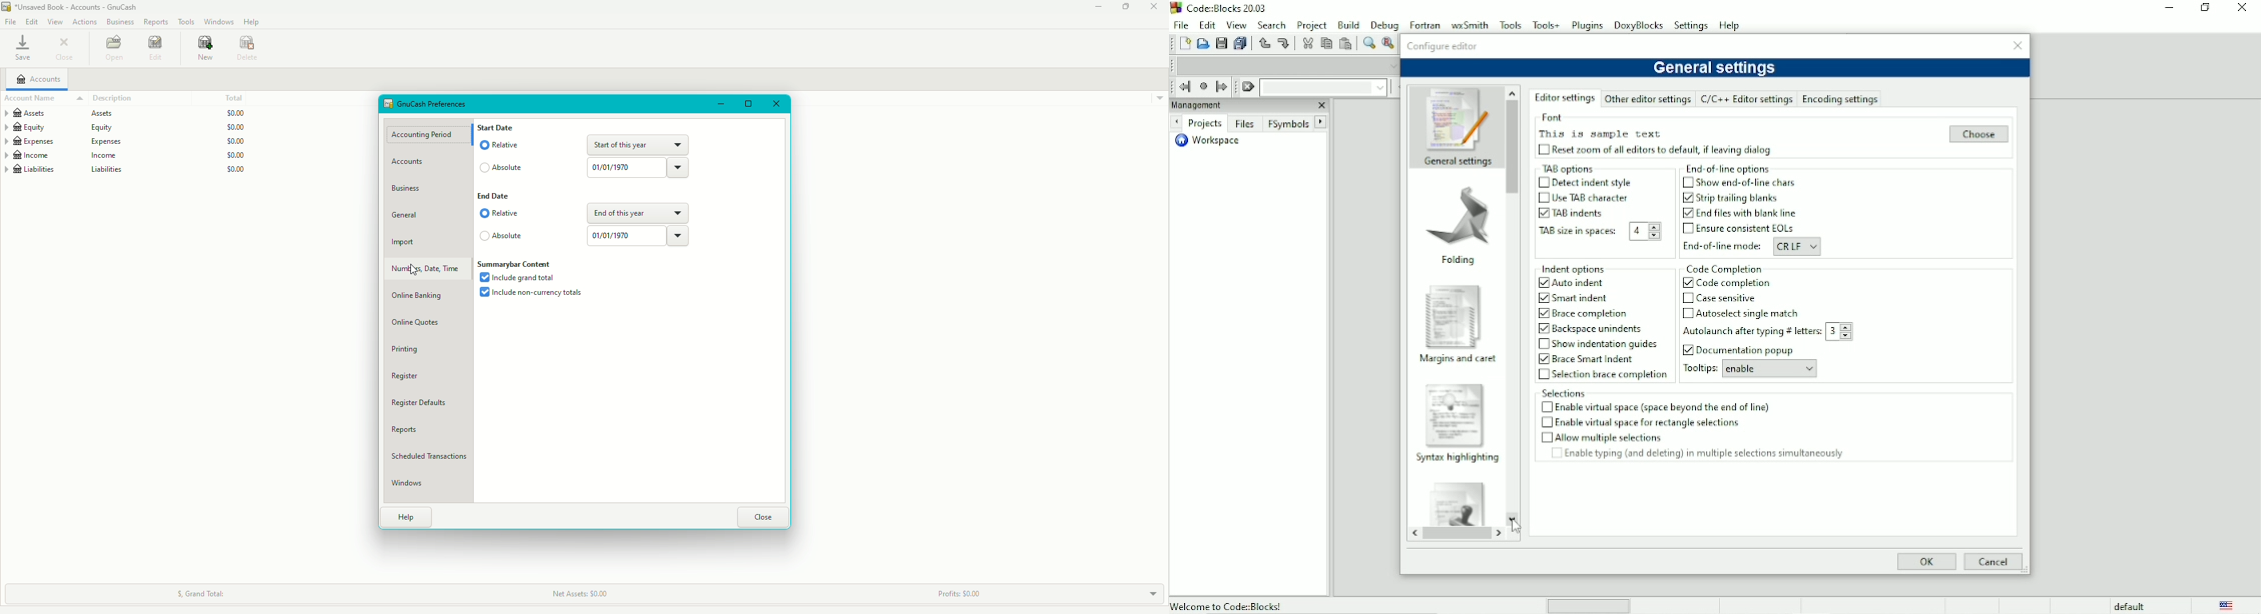  Describe the element at coordinates (1719, 246) in the screenshot. I see `End-of-line mode:` at that location.